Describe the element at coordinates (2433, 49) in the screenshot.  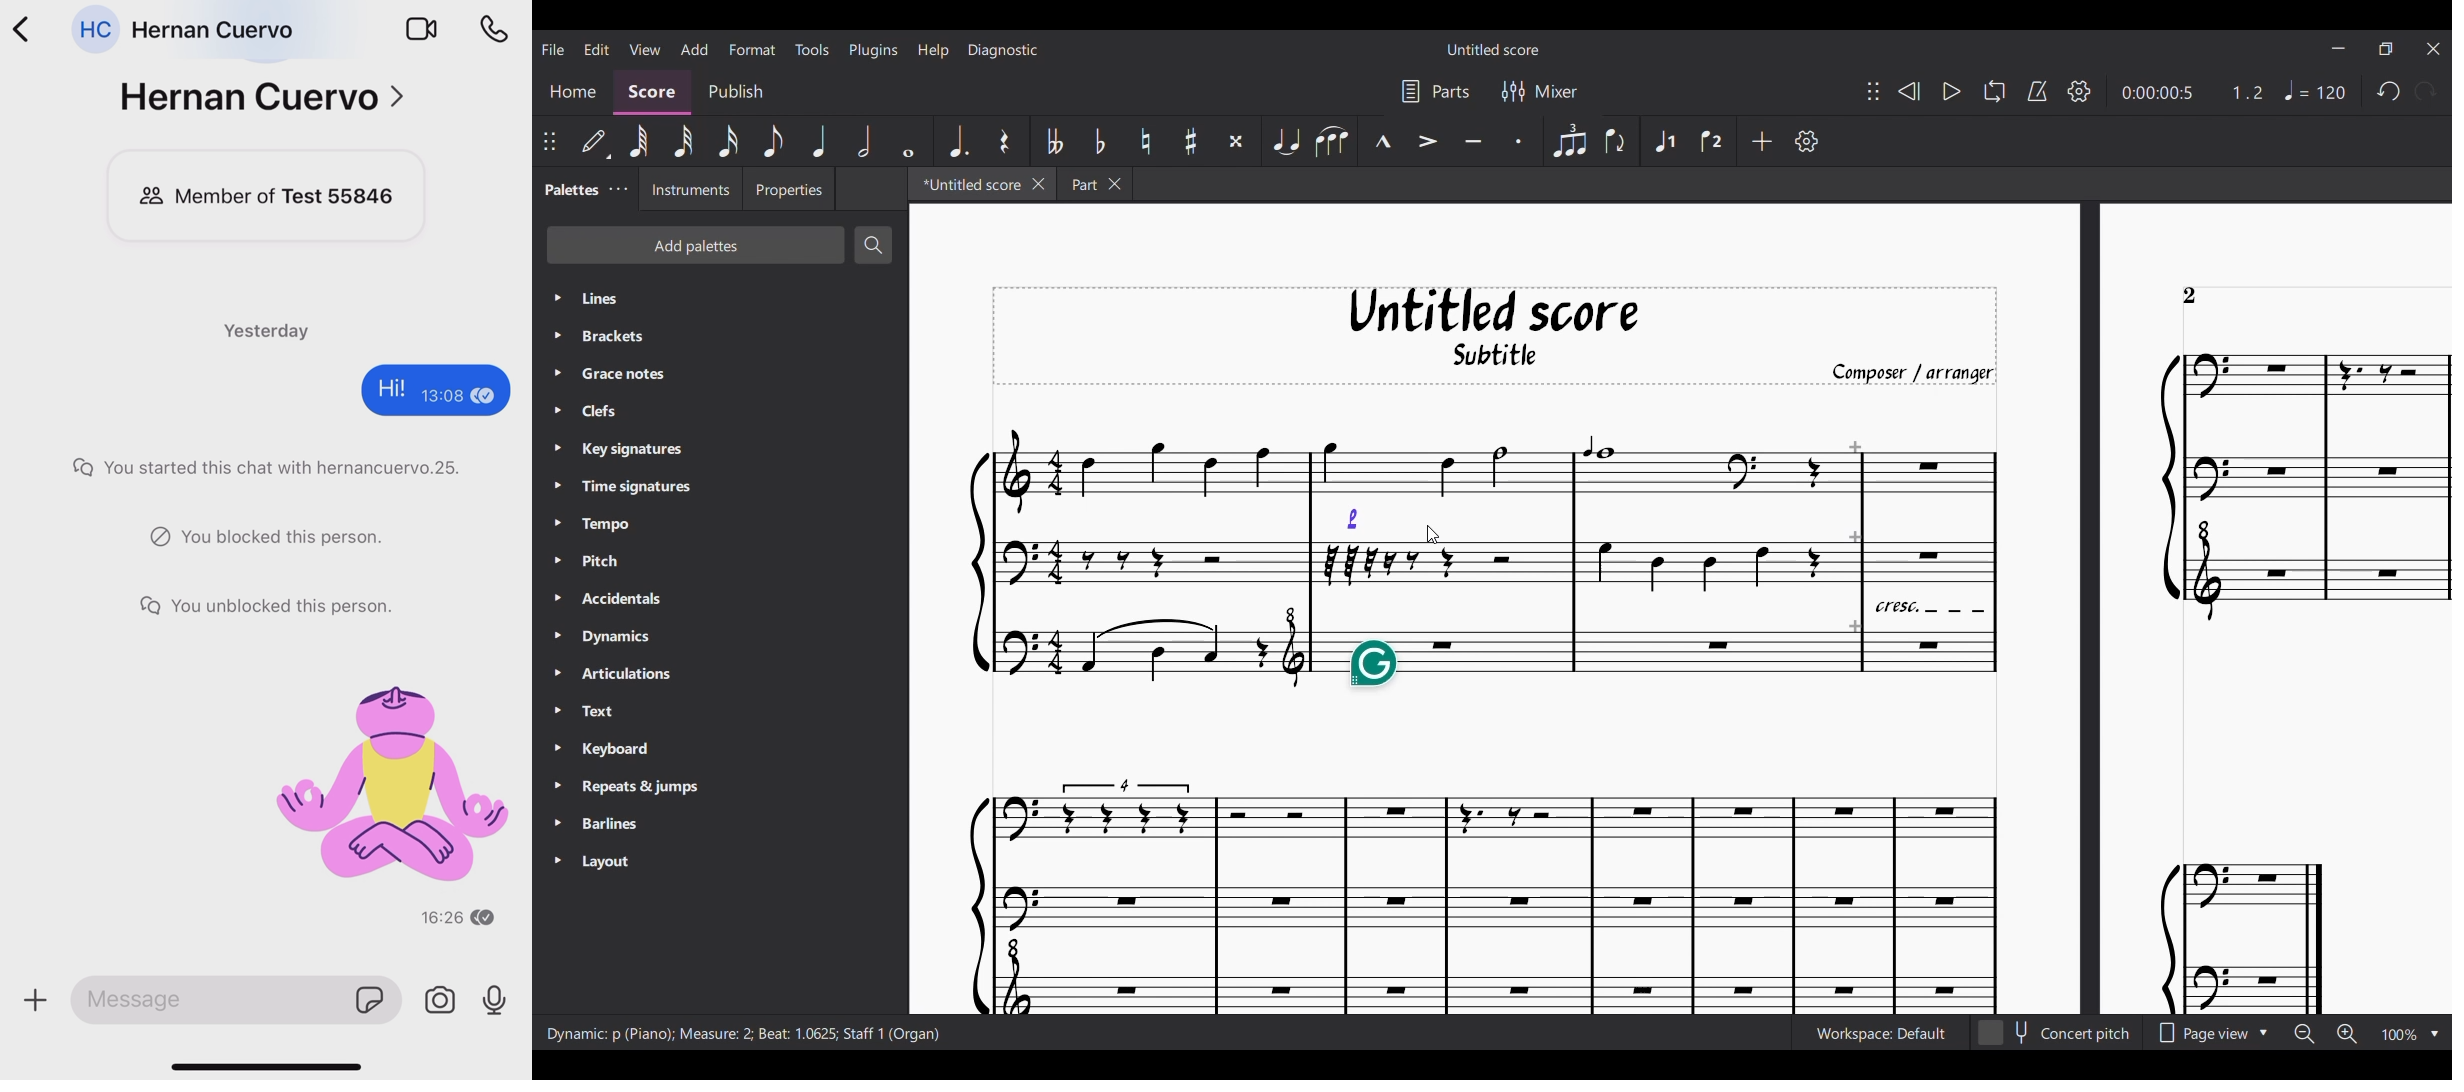
I see `Close interface` at that location.